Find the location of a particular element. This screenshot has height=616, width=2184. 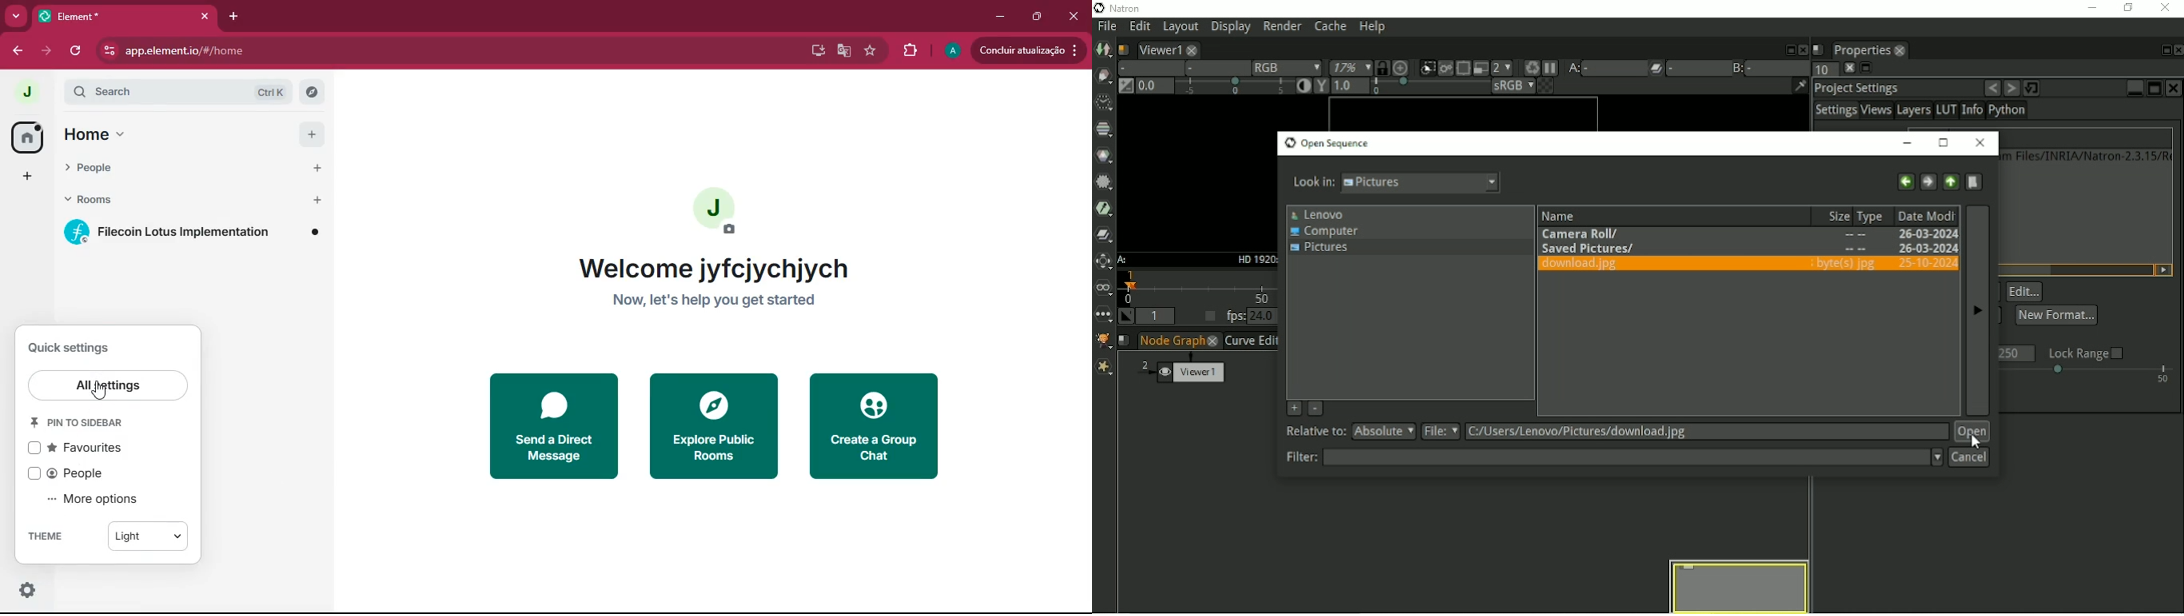

Float pane is located at coordinates (1866, 69).